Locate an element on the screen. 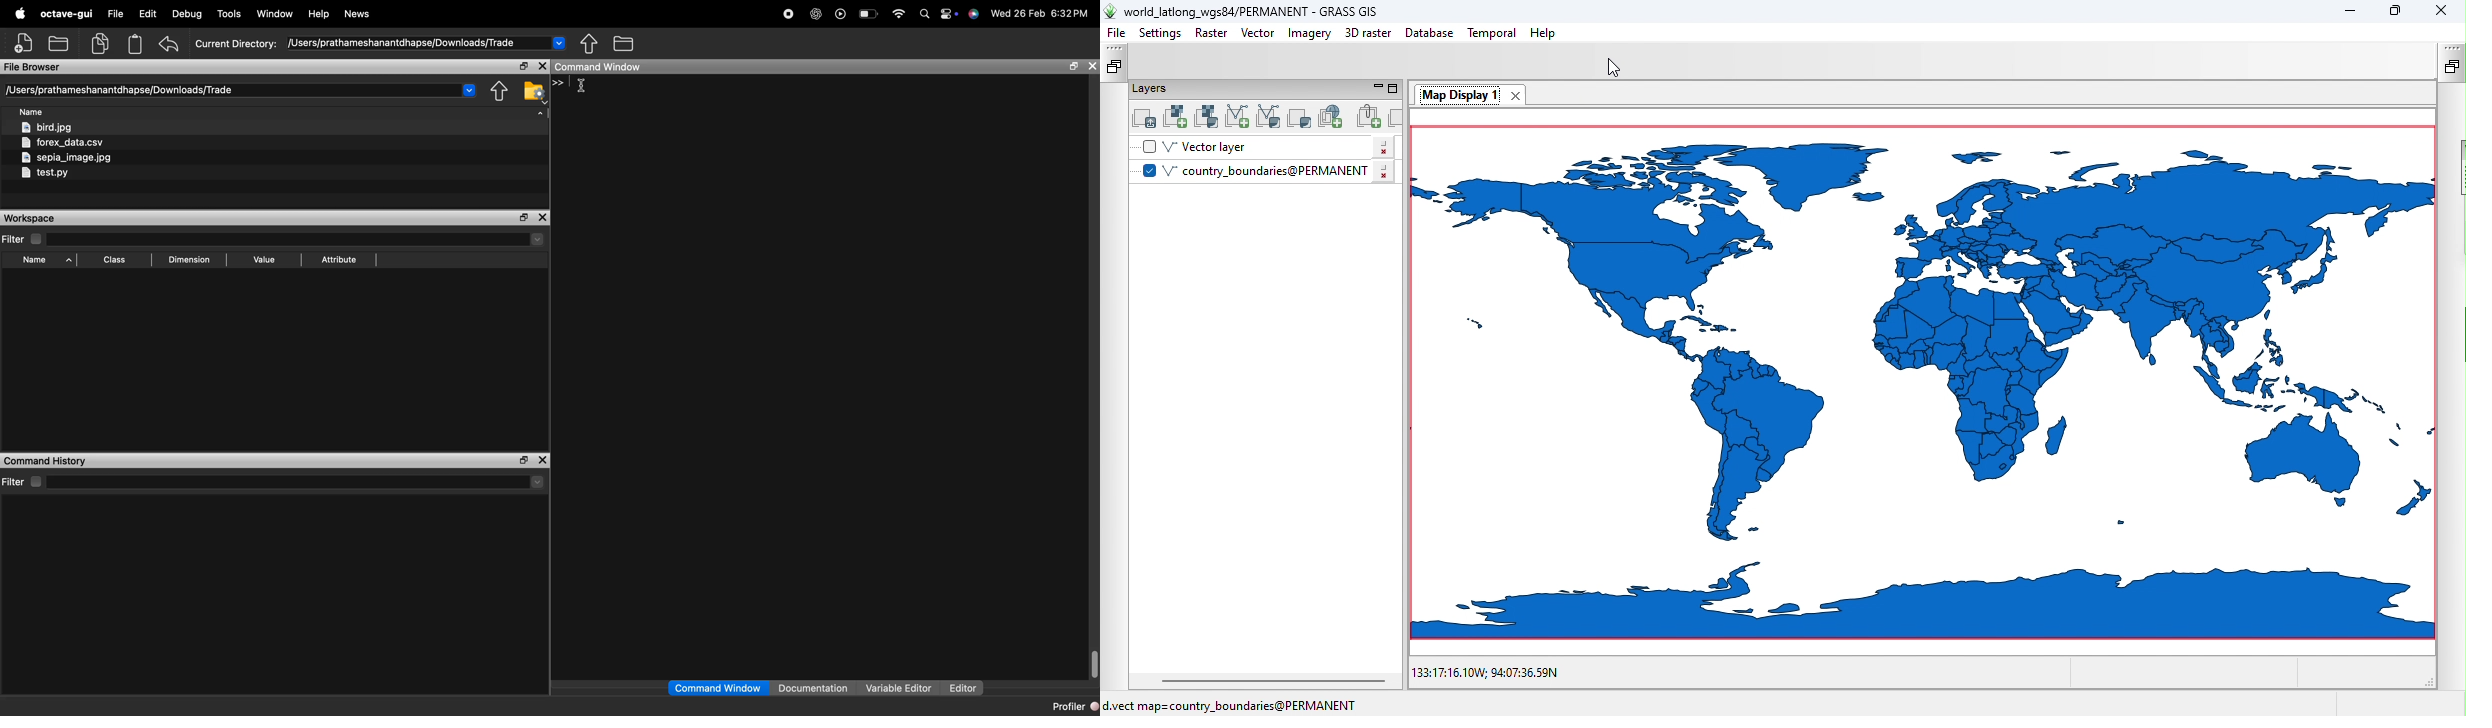 The image size is (2492, 728). maximize is located at coordinates (523, 67).